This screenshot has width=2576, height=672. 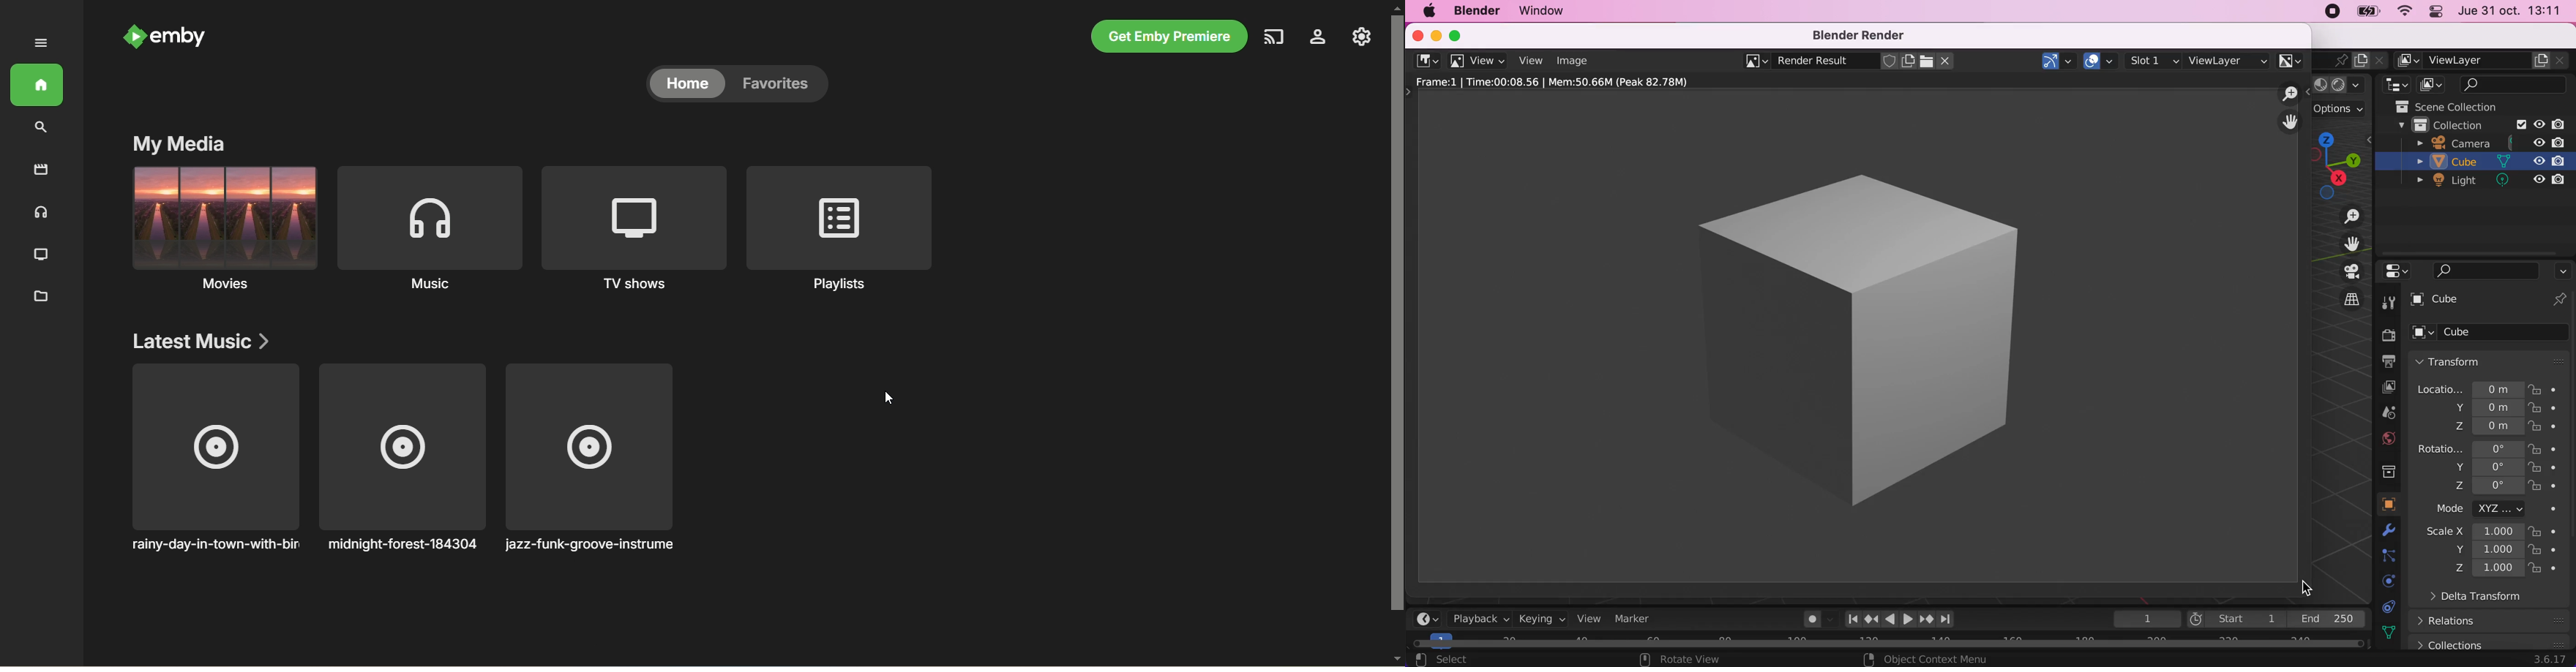 What do you see at coordinates (2330, 12) in the screenshot?
I see `recording stopped` at bounding box center [2330, 12].